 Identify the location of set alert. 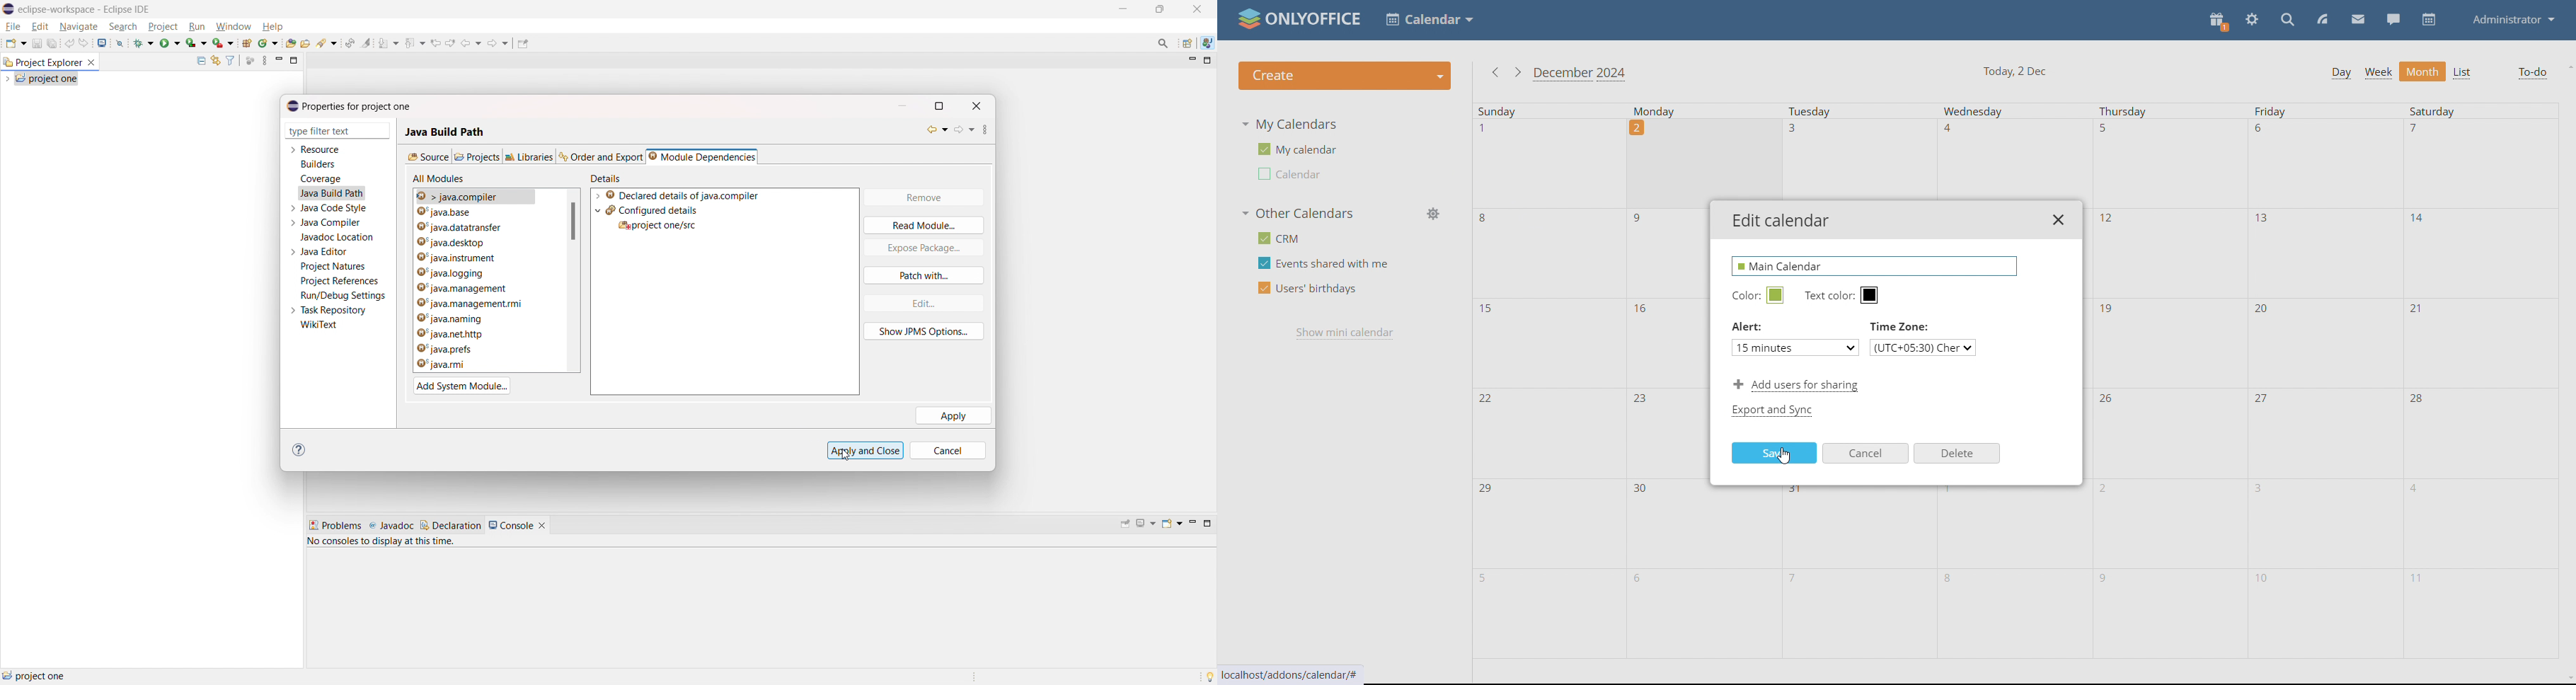
(1795, 348).